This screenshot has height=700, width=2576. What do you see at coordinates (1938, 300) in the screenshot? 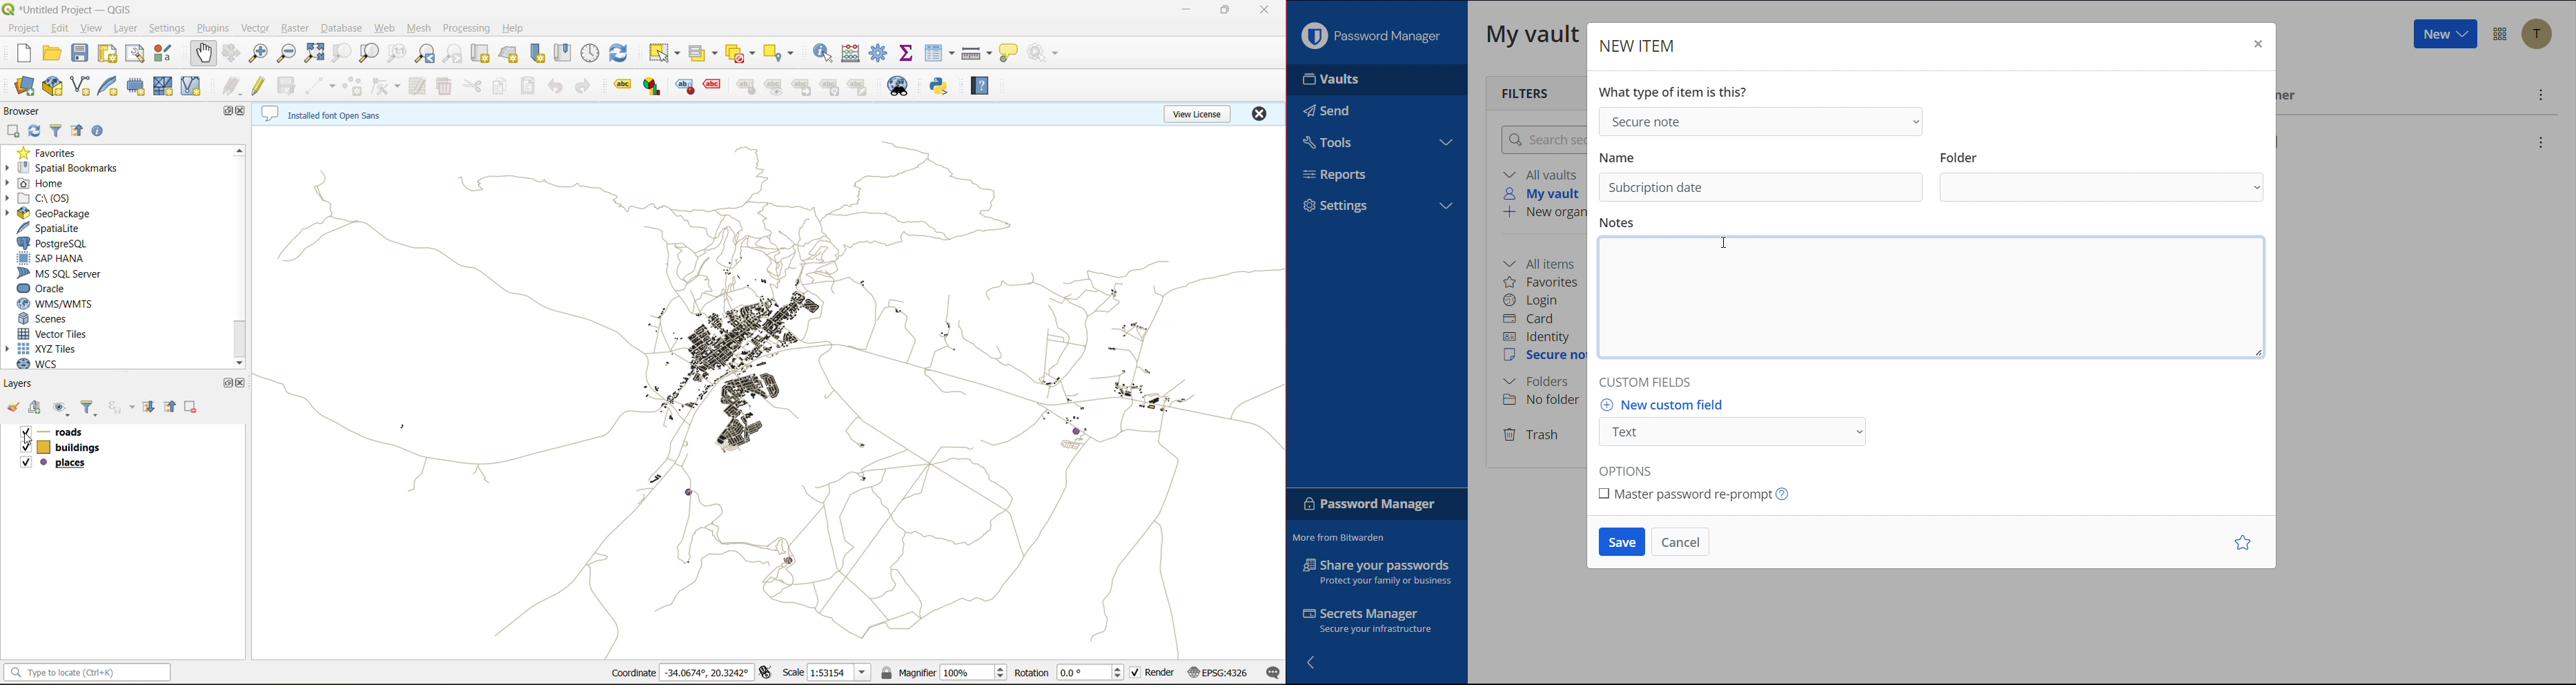
I see `Notes` at bounding box center [1938, 300].